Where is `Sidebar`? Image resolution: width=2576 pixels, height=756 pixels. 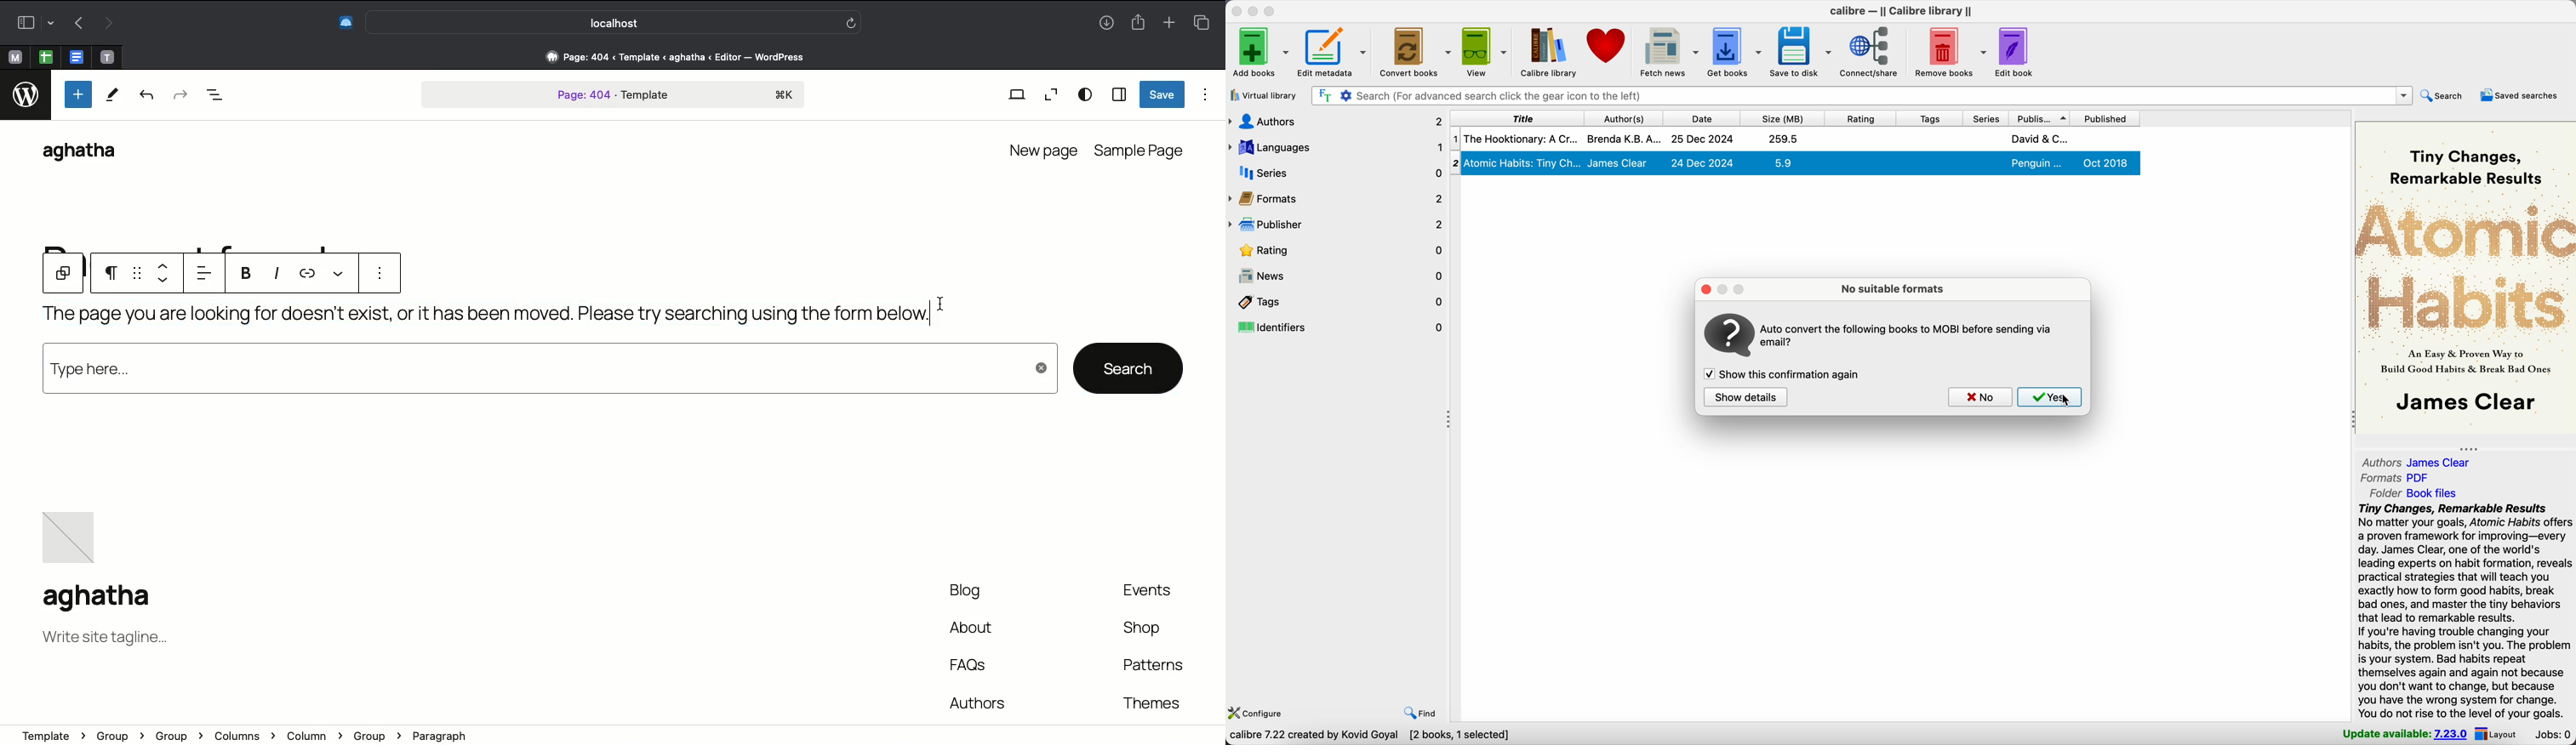 Sidebar is located at coordinates (32, 22).